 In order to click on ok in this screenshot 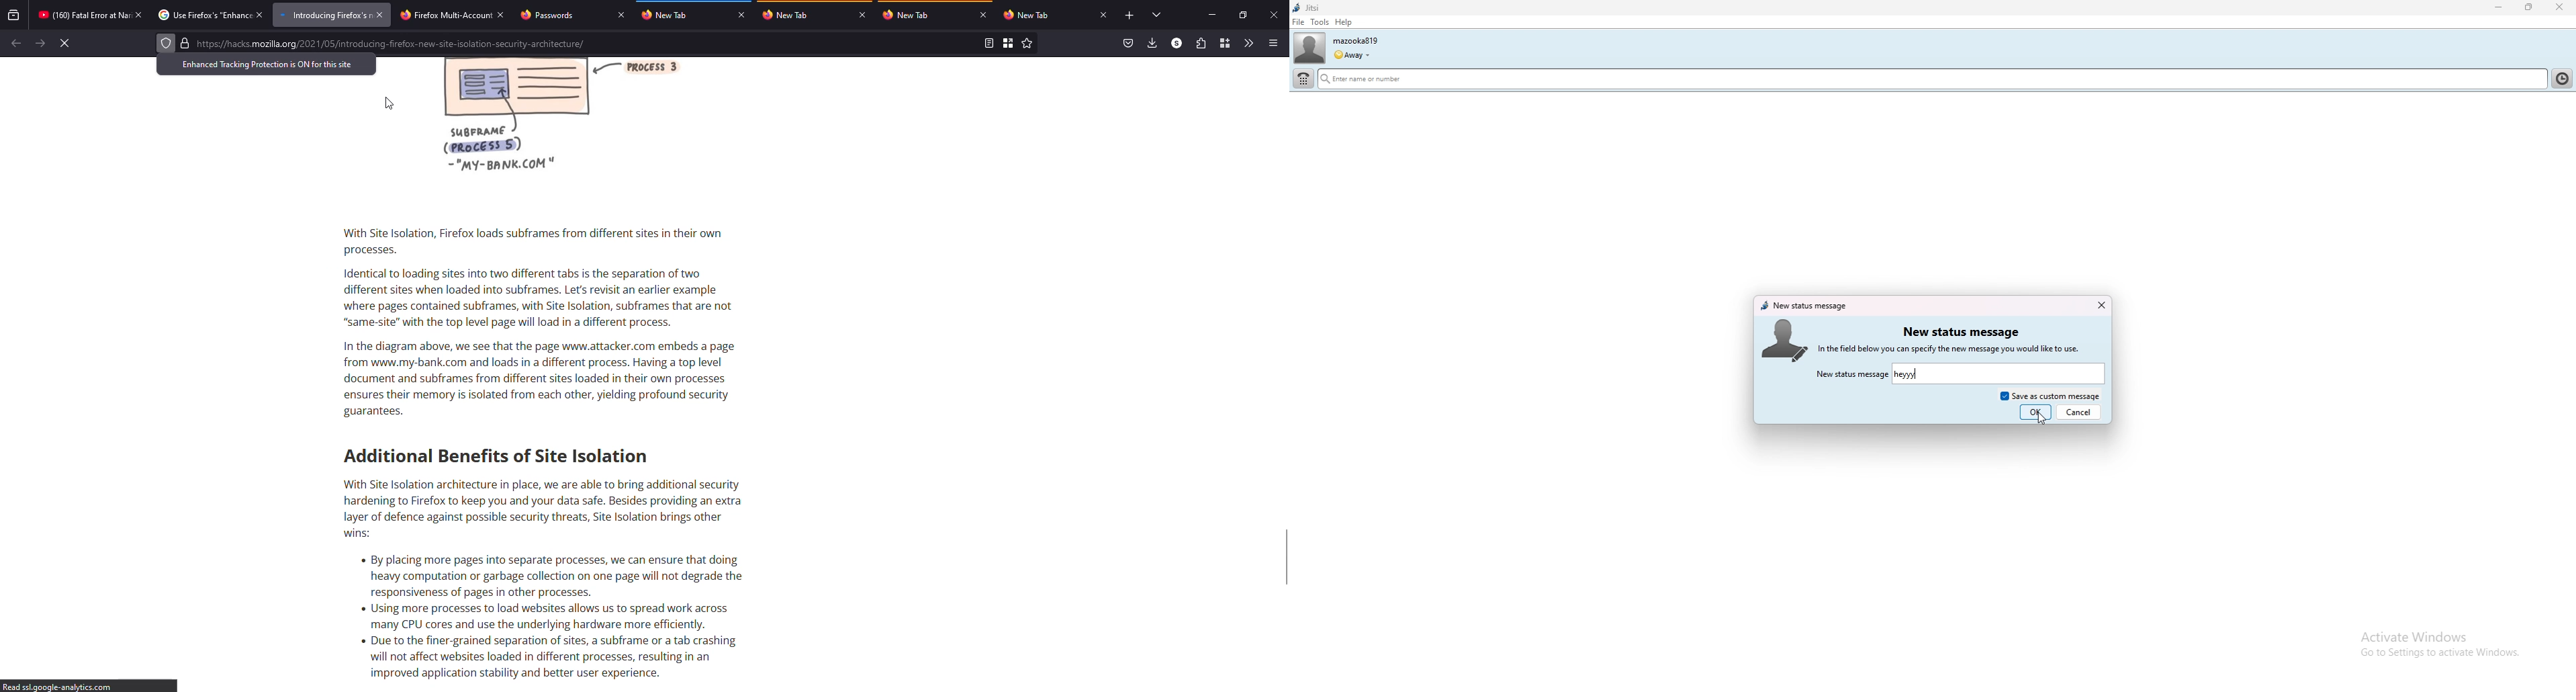, I will do `click(2035, 412)`.